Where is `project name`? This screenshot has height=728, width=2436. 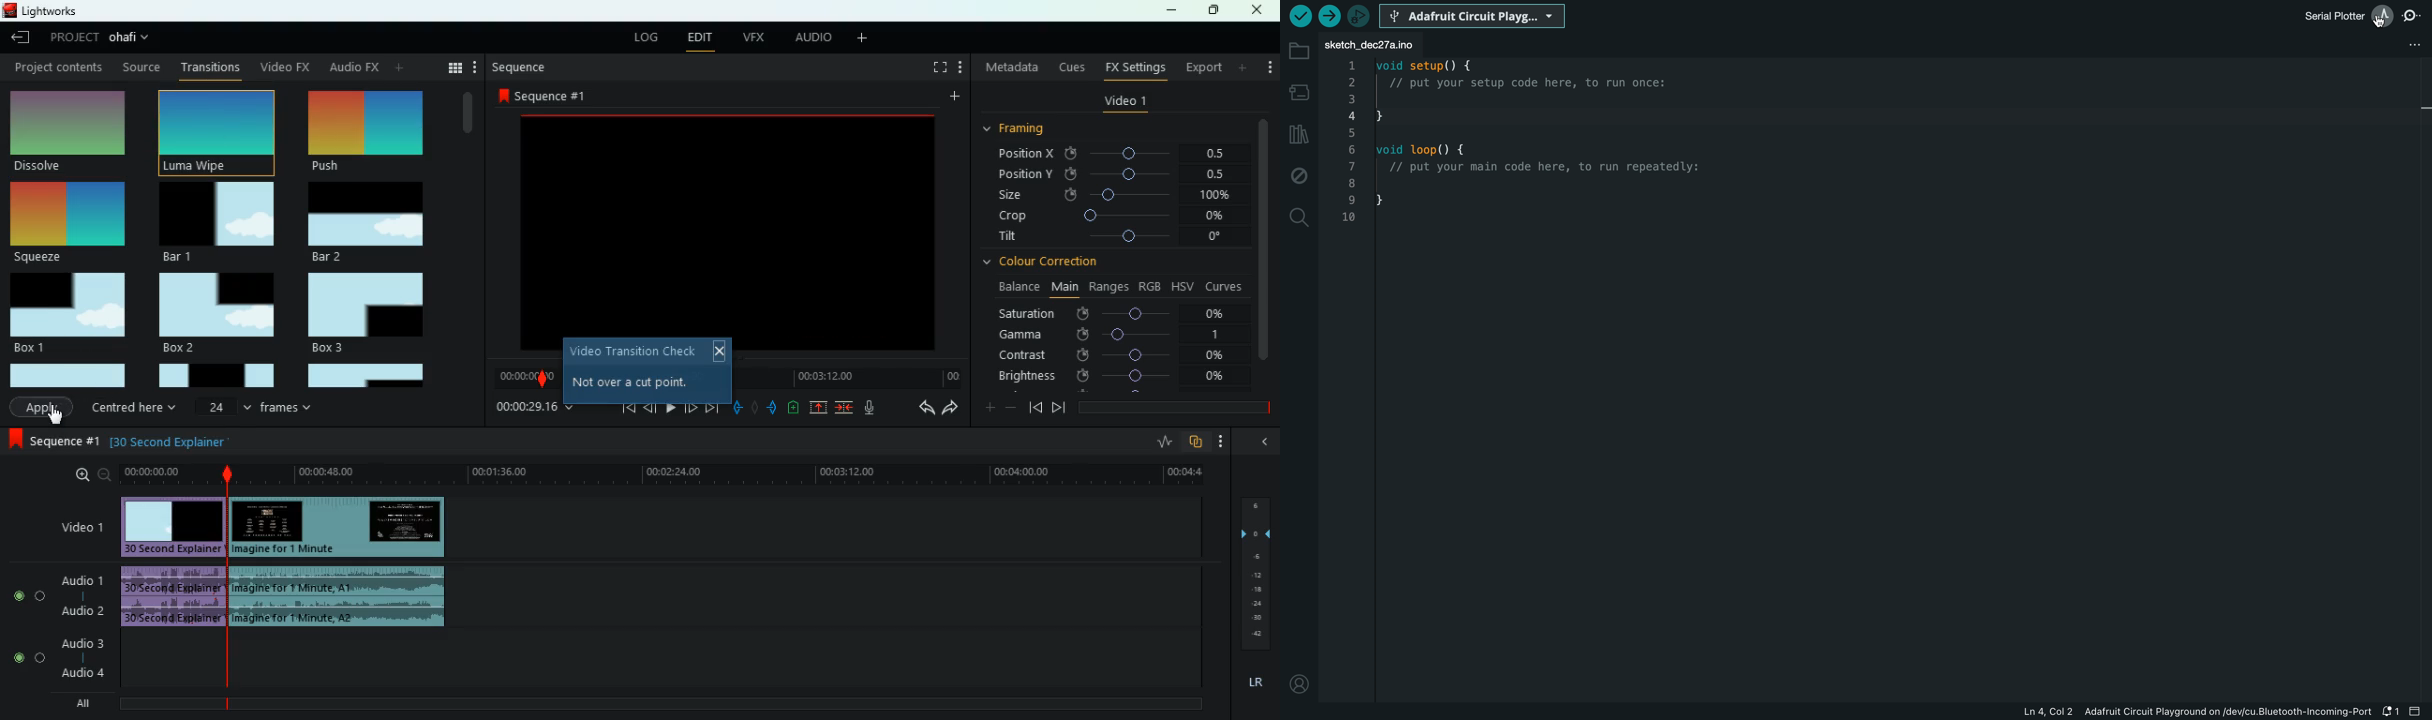
project name is located at coordinates (133, 39).